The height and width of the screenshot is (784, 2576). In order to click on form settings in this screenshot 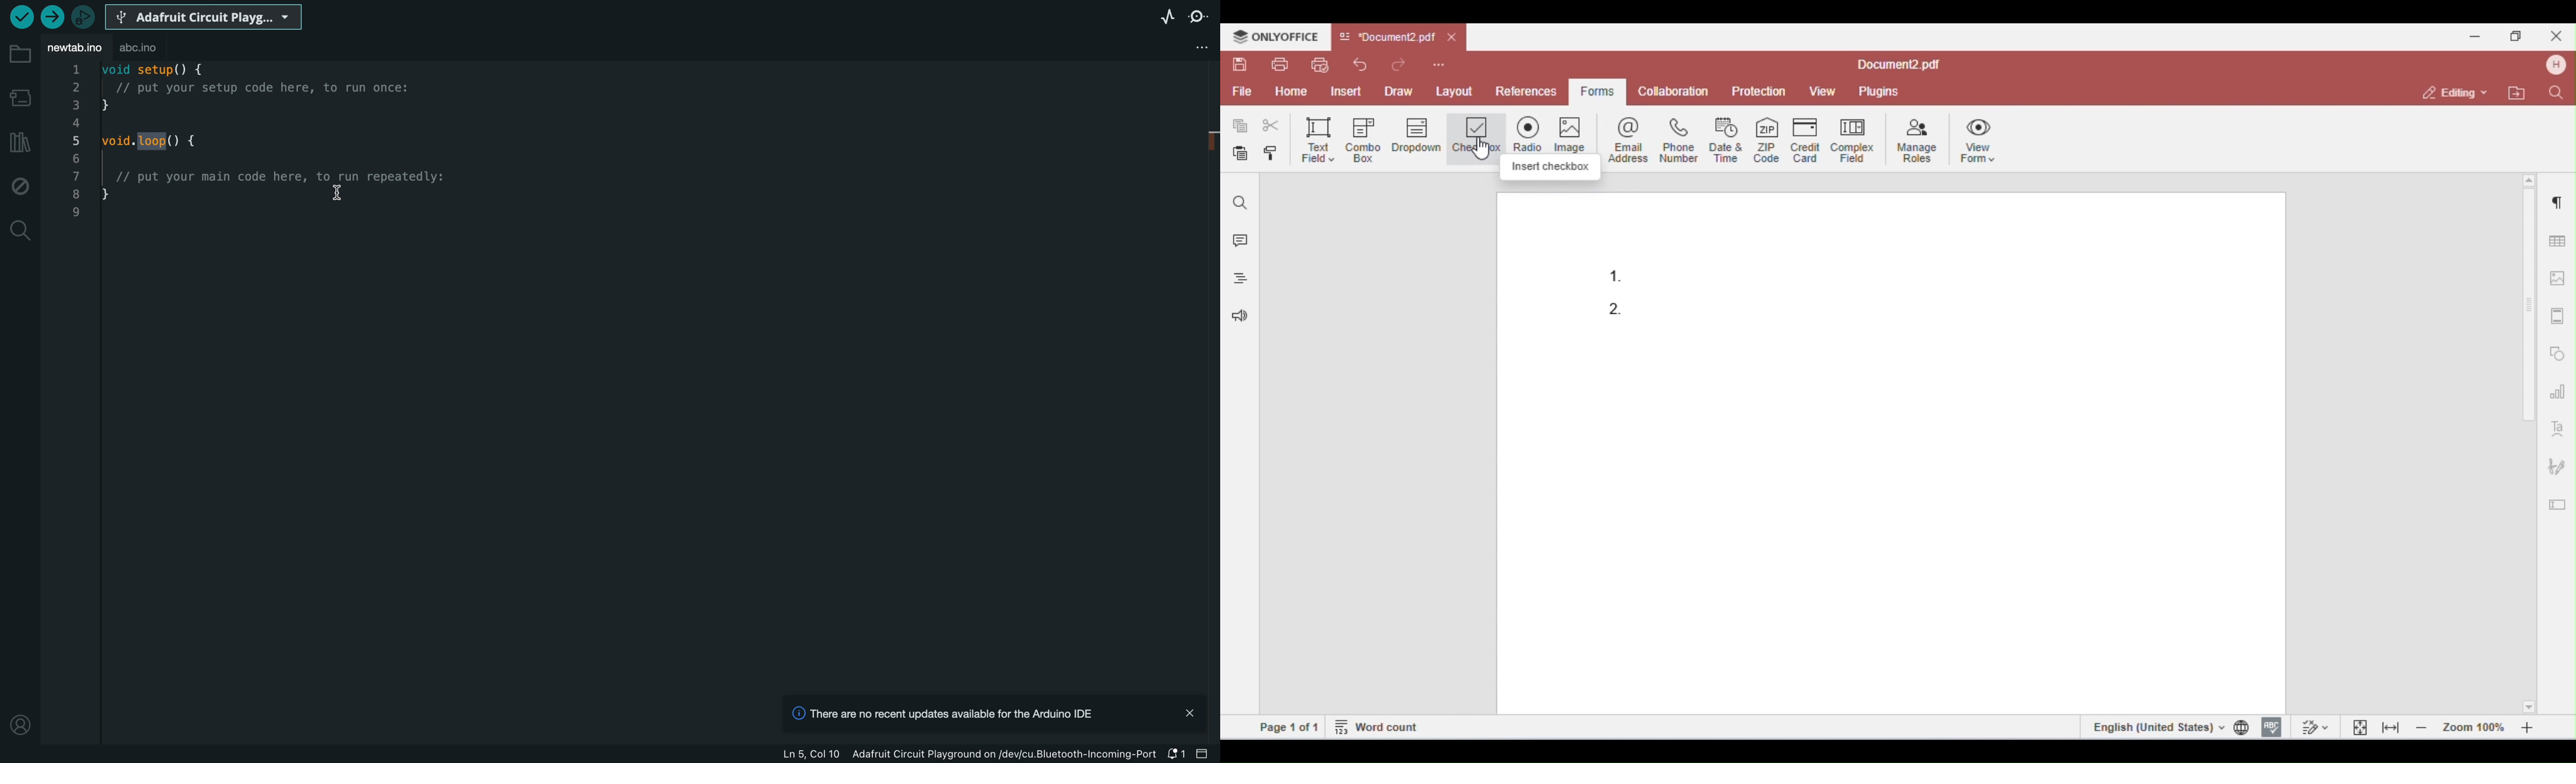, I will do `click(2558, 501)`.